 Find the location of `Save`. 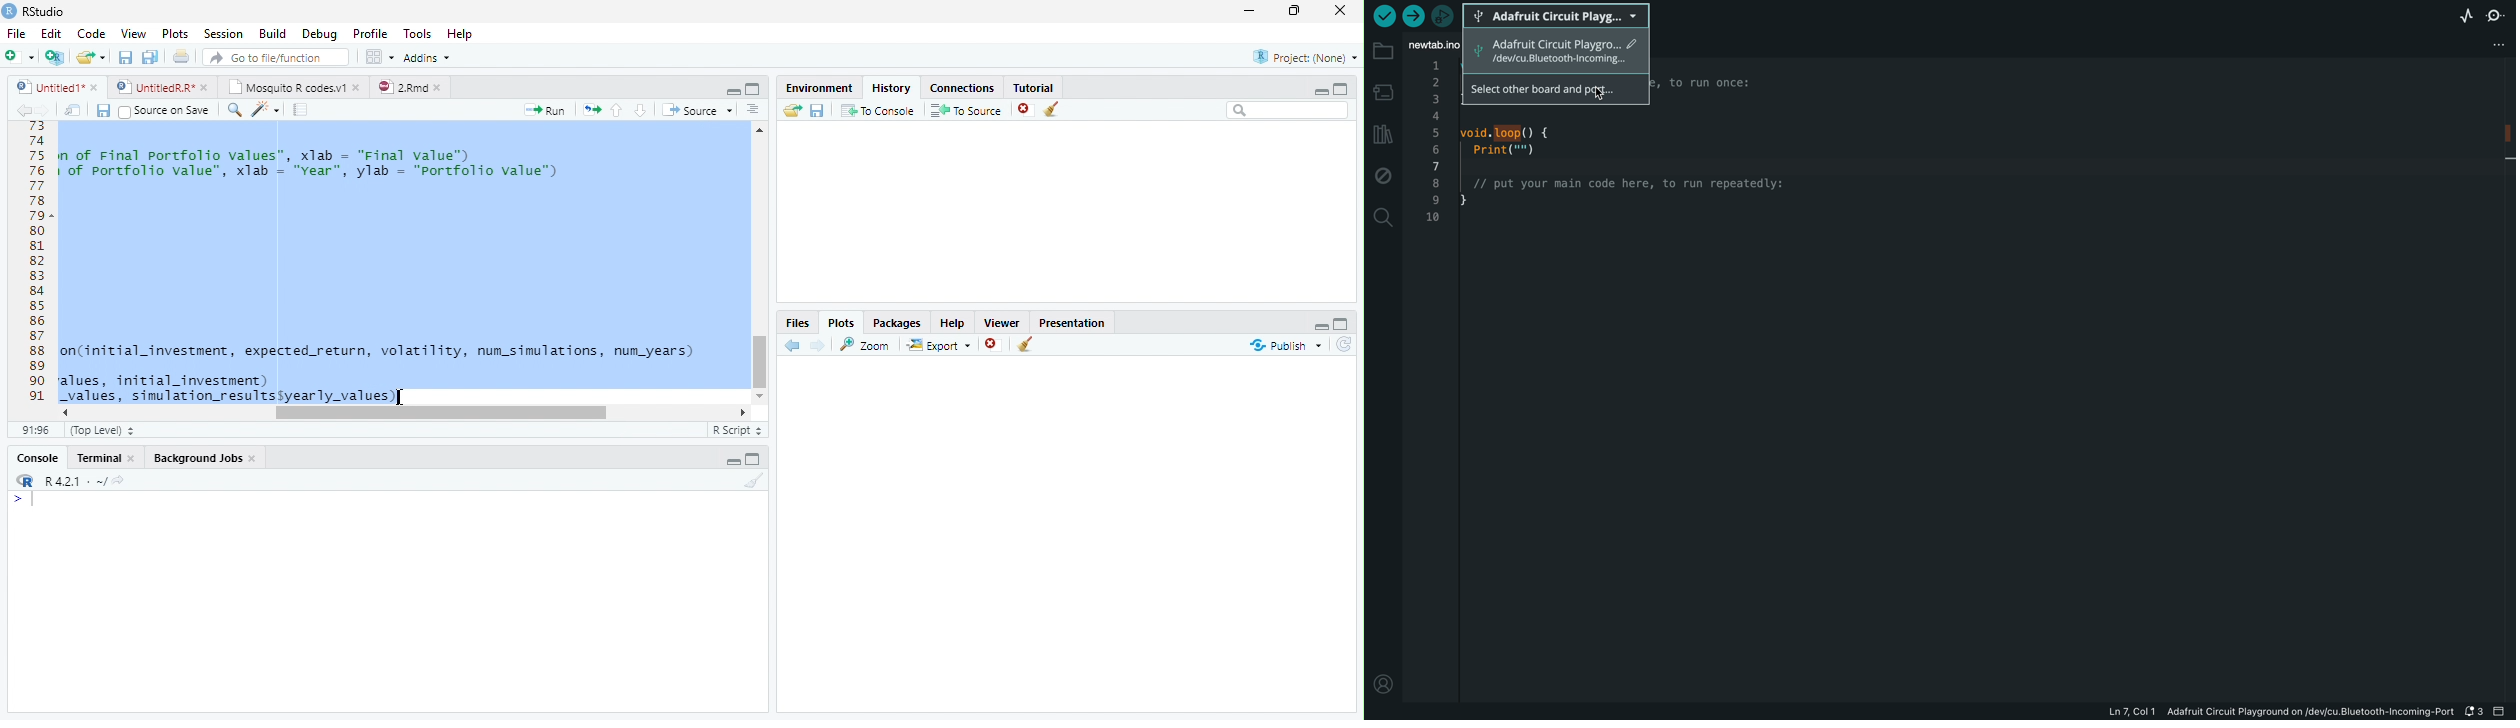

Save is located at coordinates (817, 110).